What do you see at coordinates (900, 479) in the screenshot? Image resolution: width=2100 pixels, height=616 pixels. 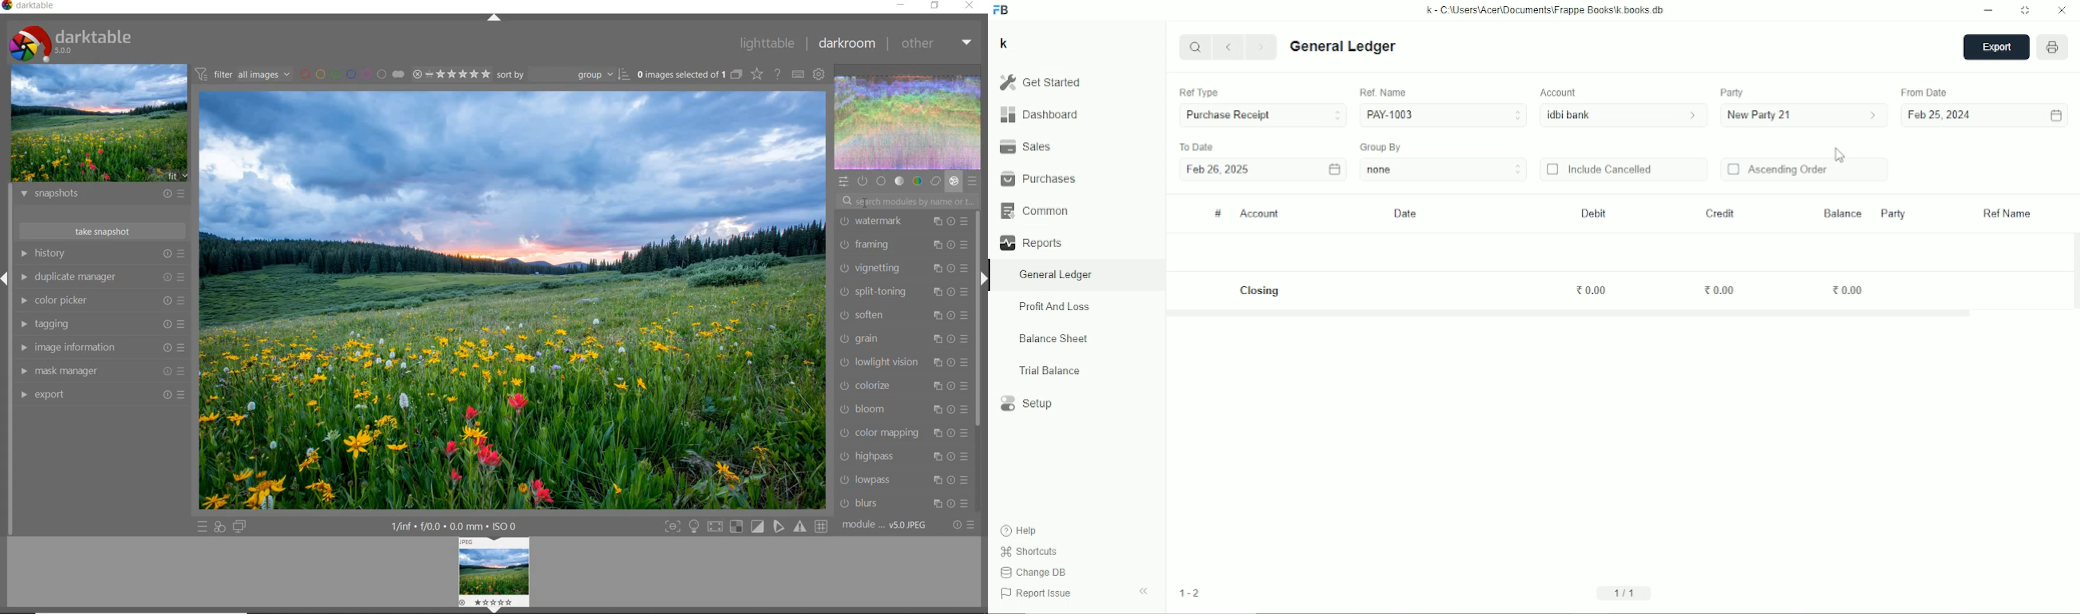 I see `lowpass` at bounding box center [900, 479].